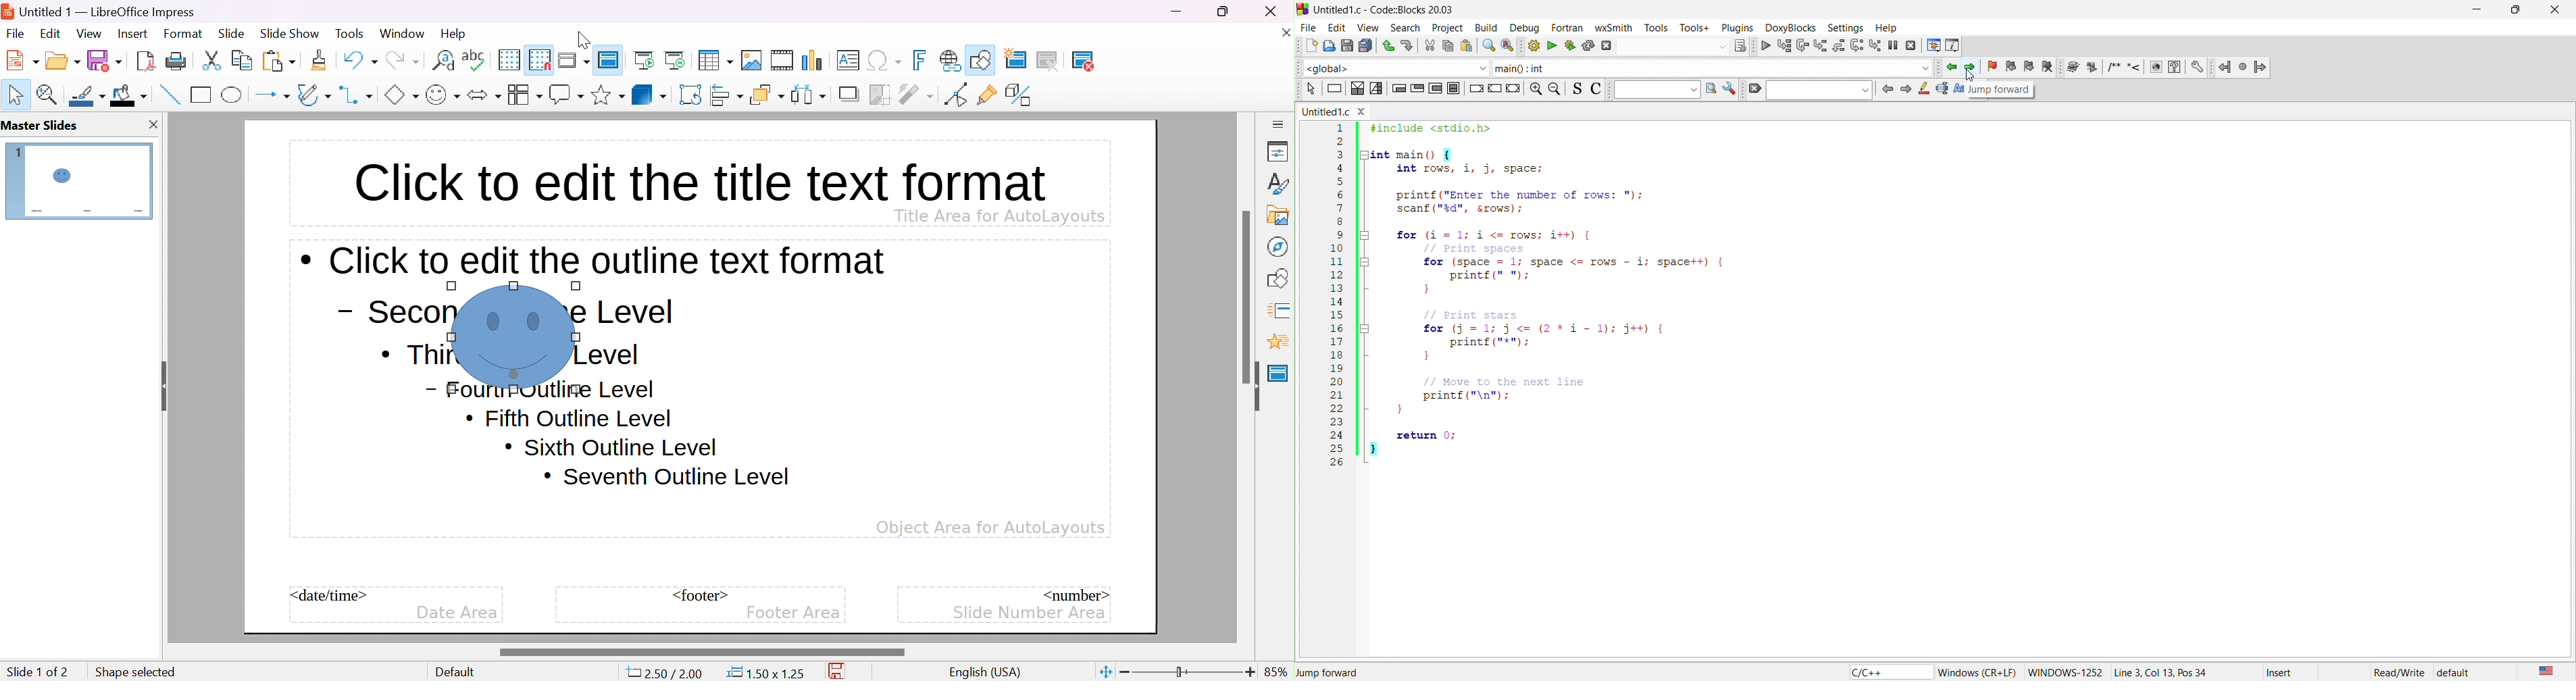  What do you see at coordinates (272, 95) in the screenshot?
I see `lines and arrows` at bounding box center [272, 95].